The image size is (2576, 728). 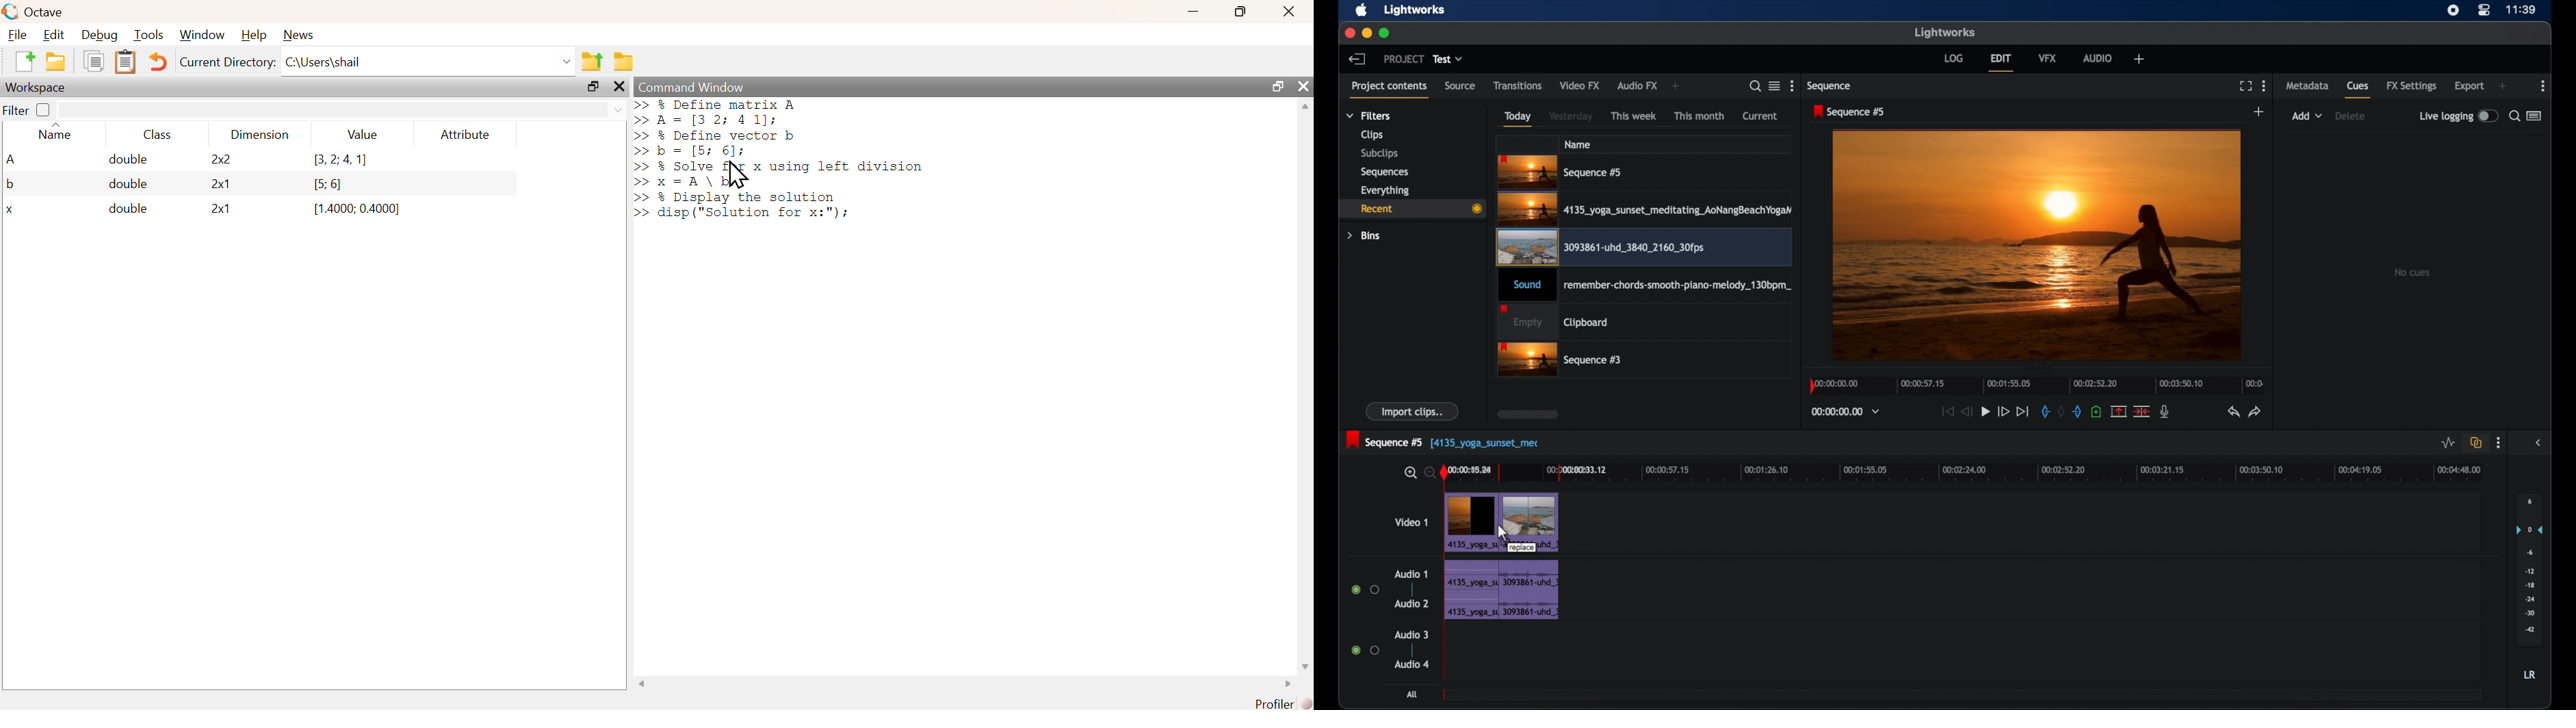 What do you see at coordinates (1644, 248) in the screenshot?
I see `video clip` at bounding box center [1644, 248].